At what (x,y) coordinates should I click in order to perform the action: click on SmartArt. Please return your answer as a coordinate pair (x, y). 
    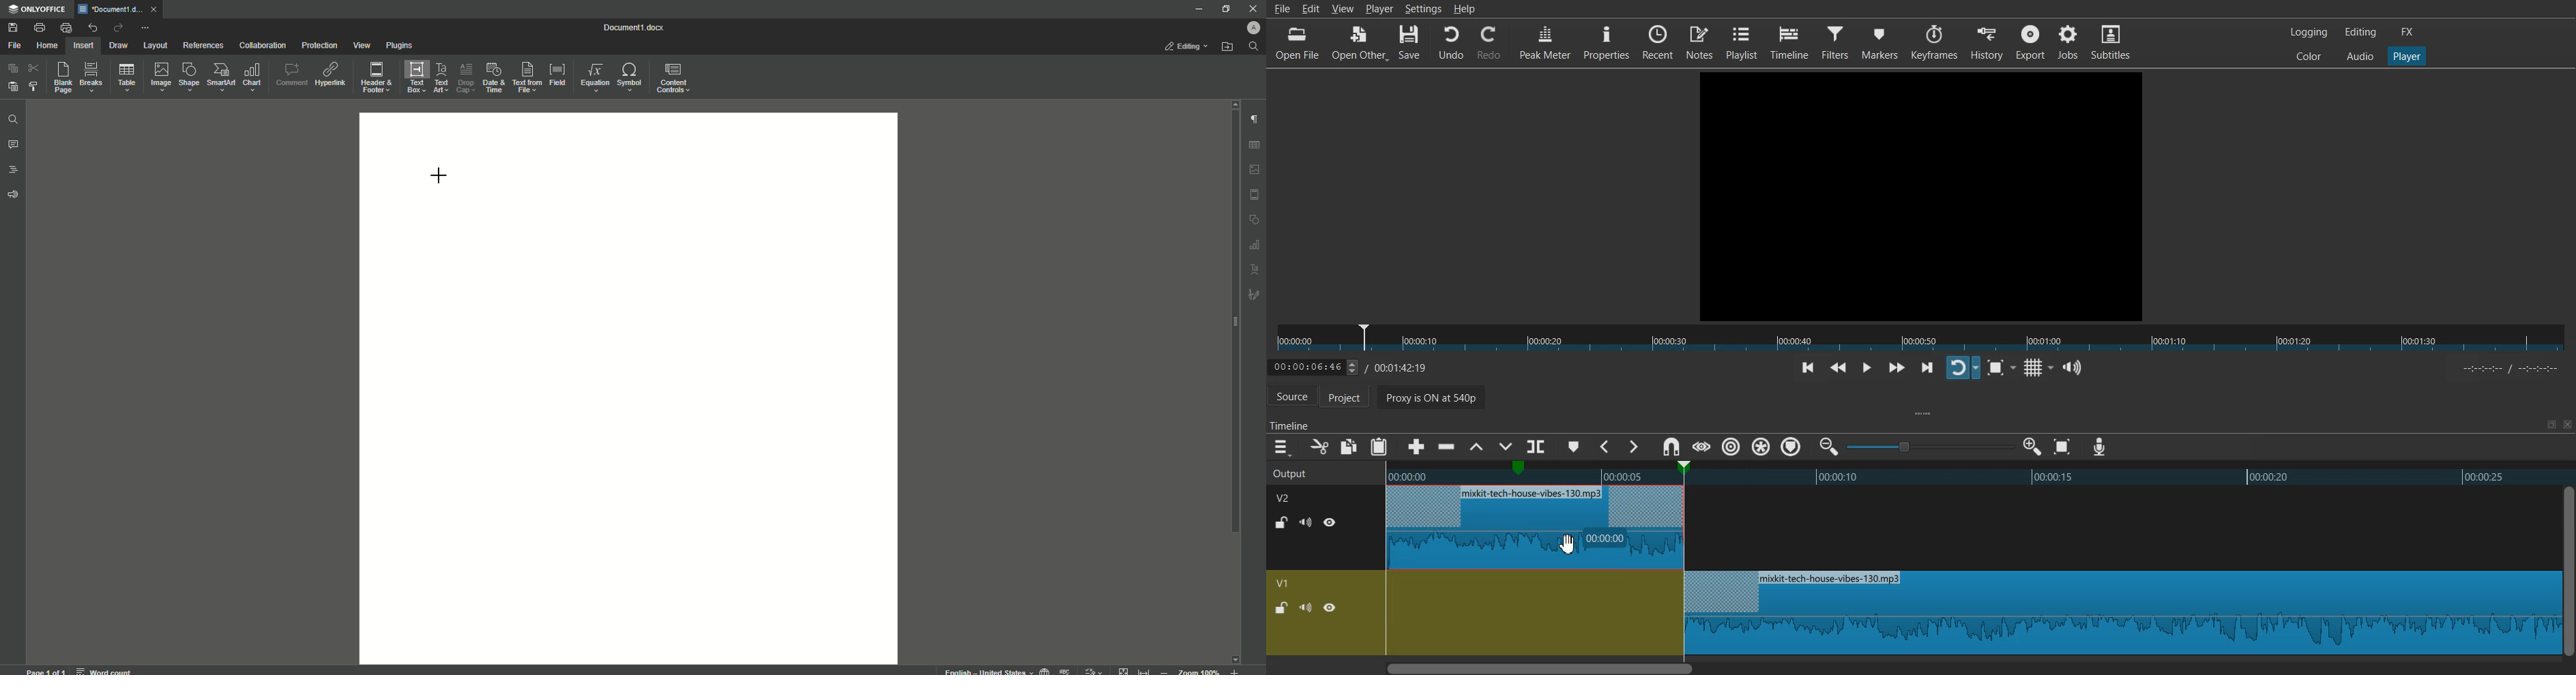
    Looking at the image, I should click on (221, 77).